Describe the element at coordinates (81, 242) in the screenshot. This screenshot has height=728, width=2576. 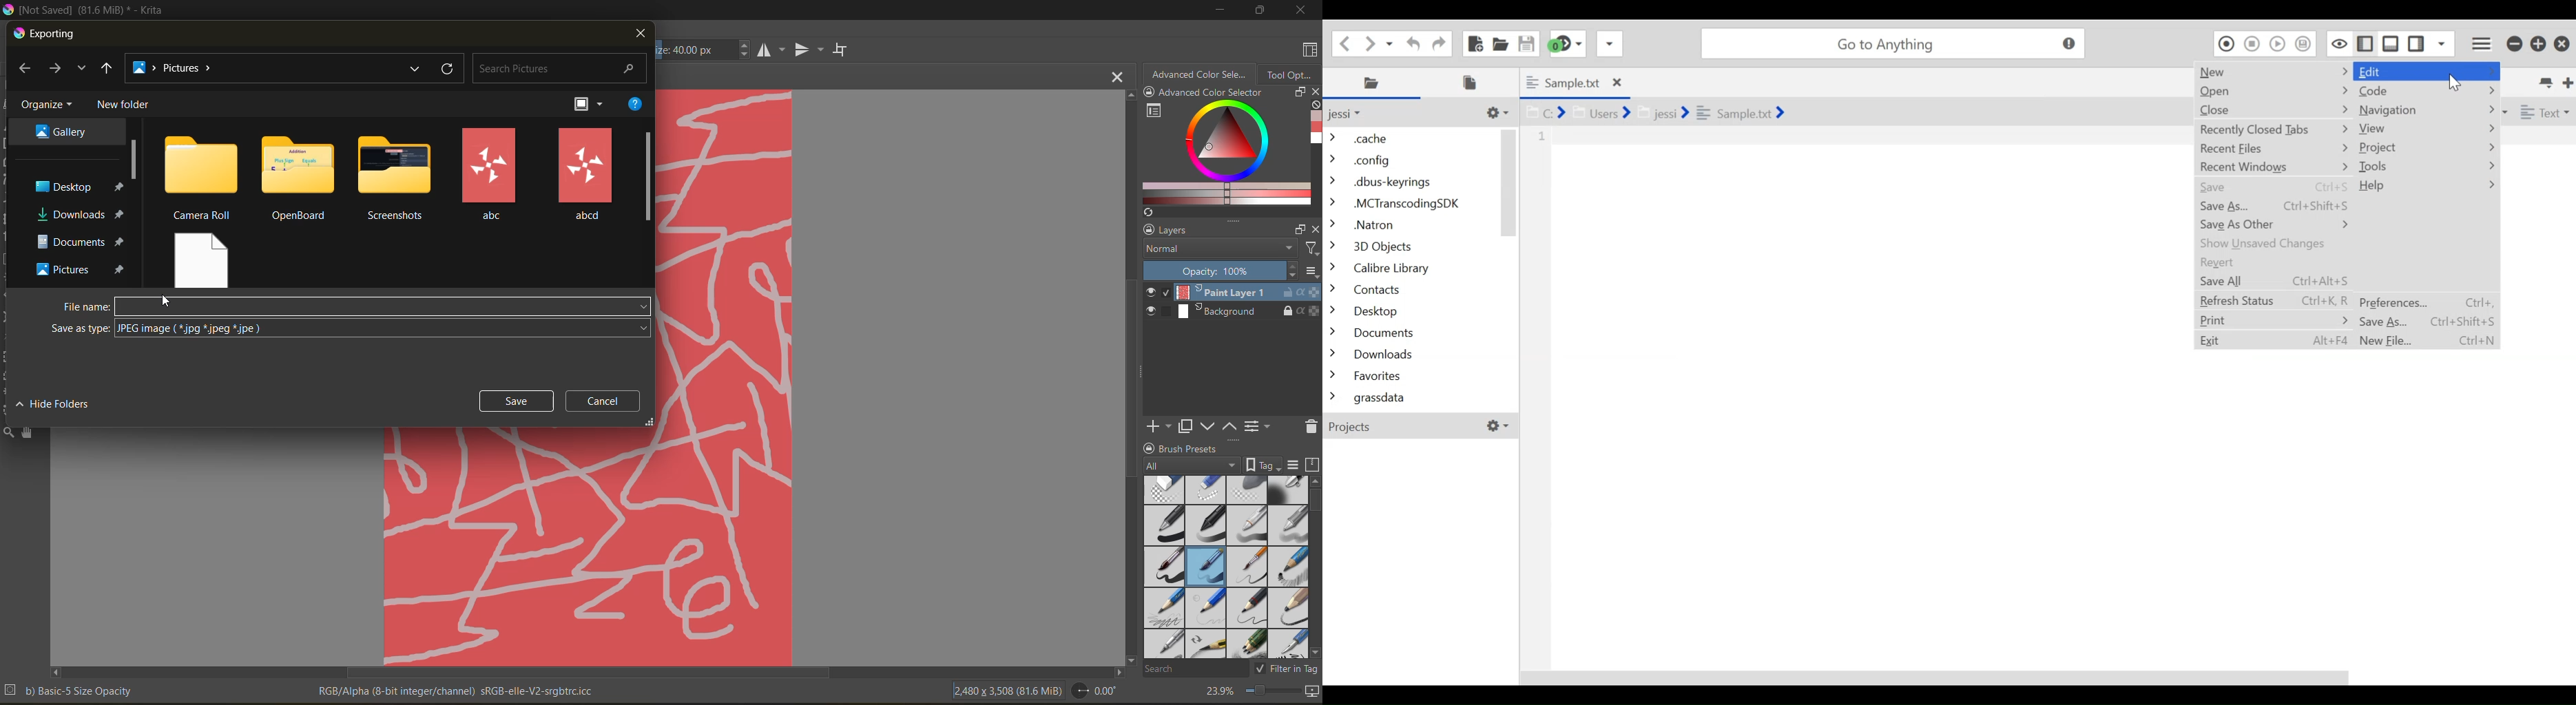
I see `folder destination` at that location.